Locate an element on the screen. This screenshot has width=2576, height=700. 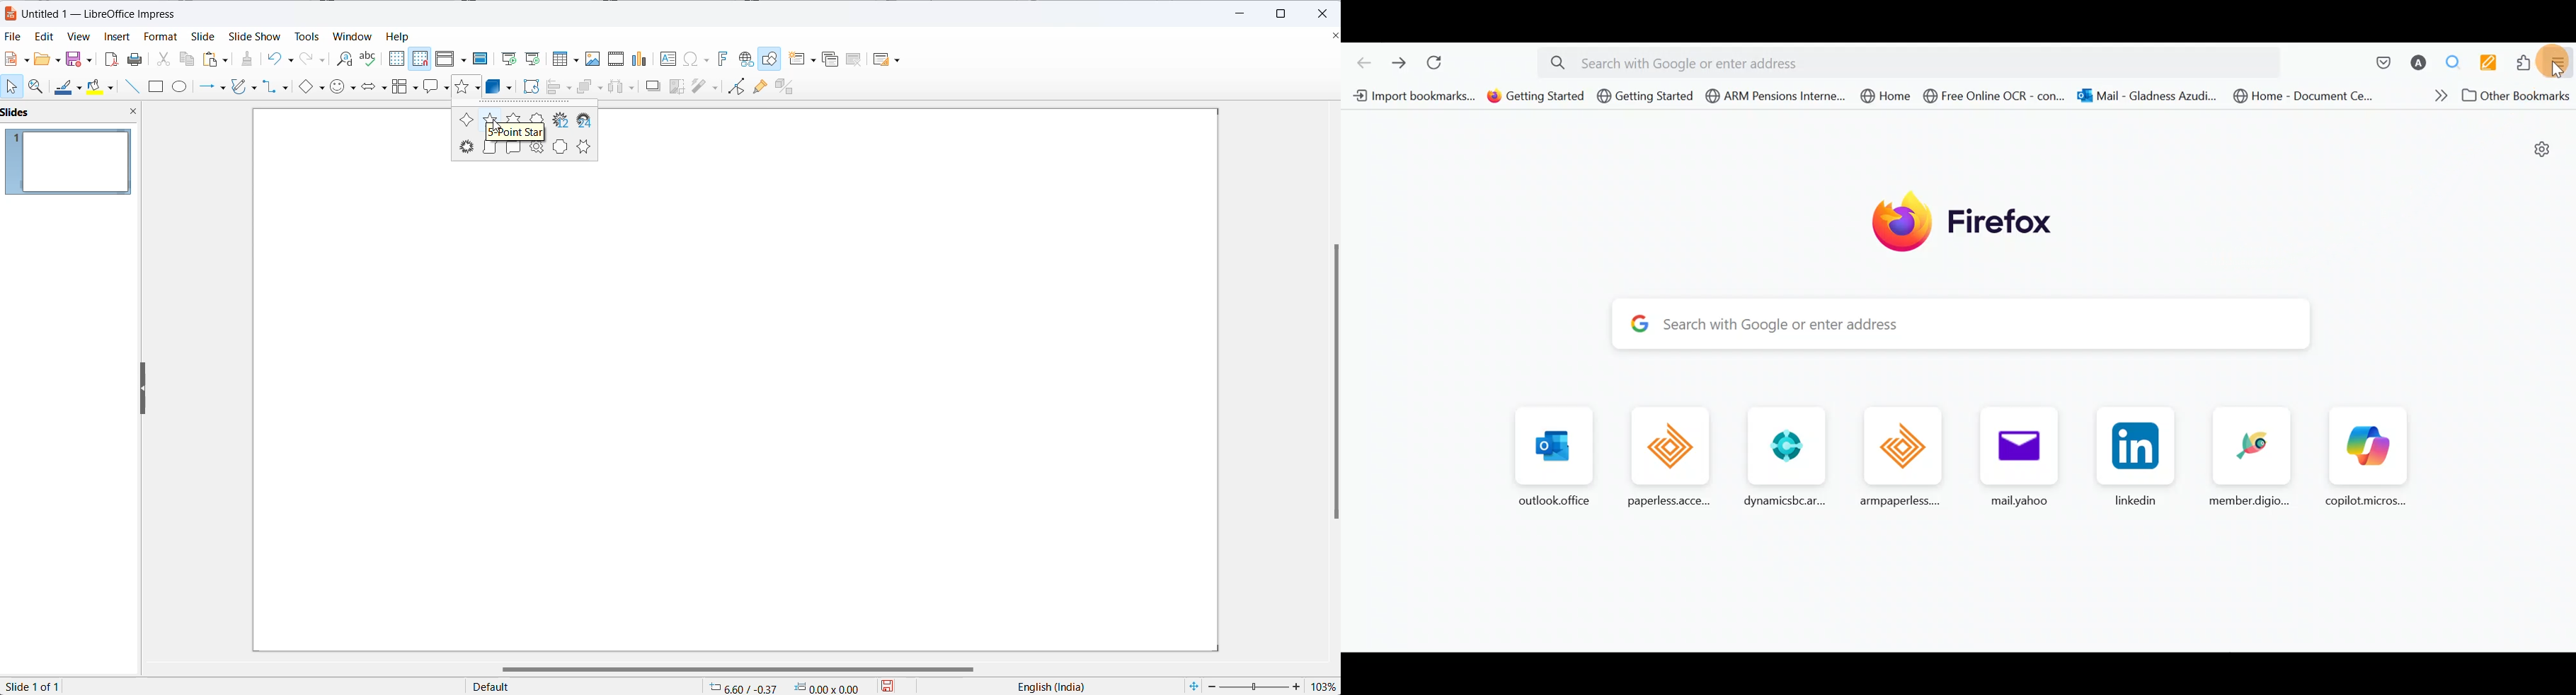
English(India) is located at coordinates (1043, 687).